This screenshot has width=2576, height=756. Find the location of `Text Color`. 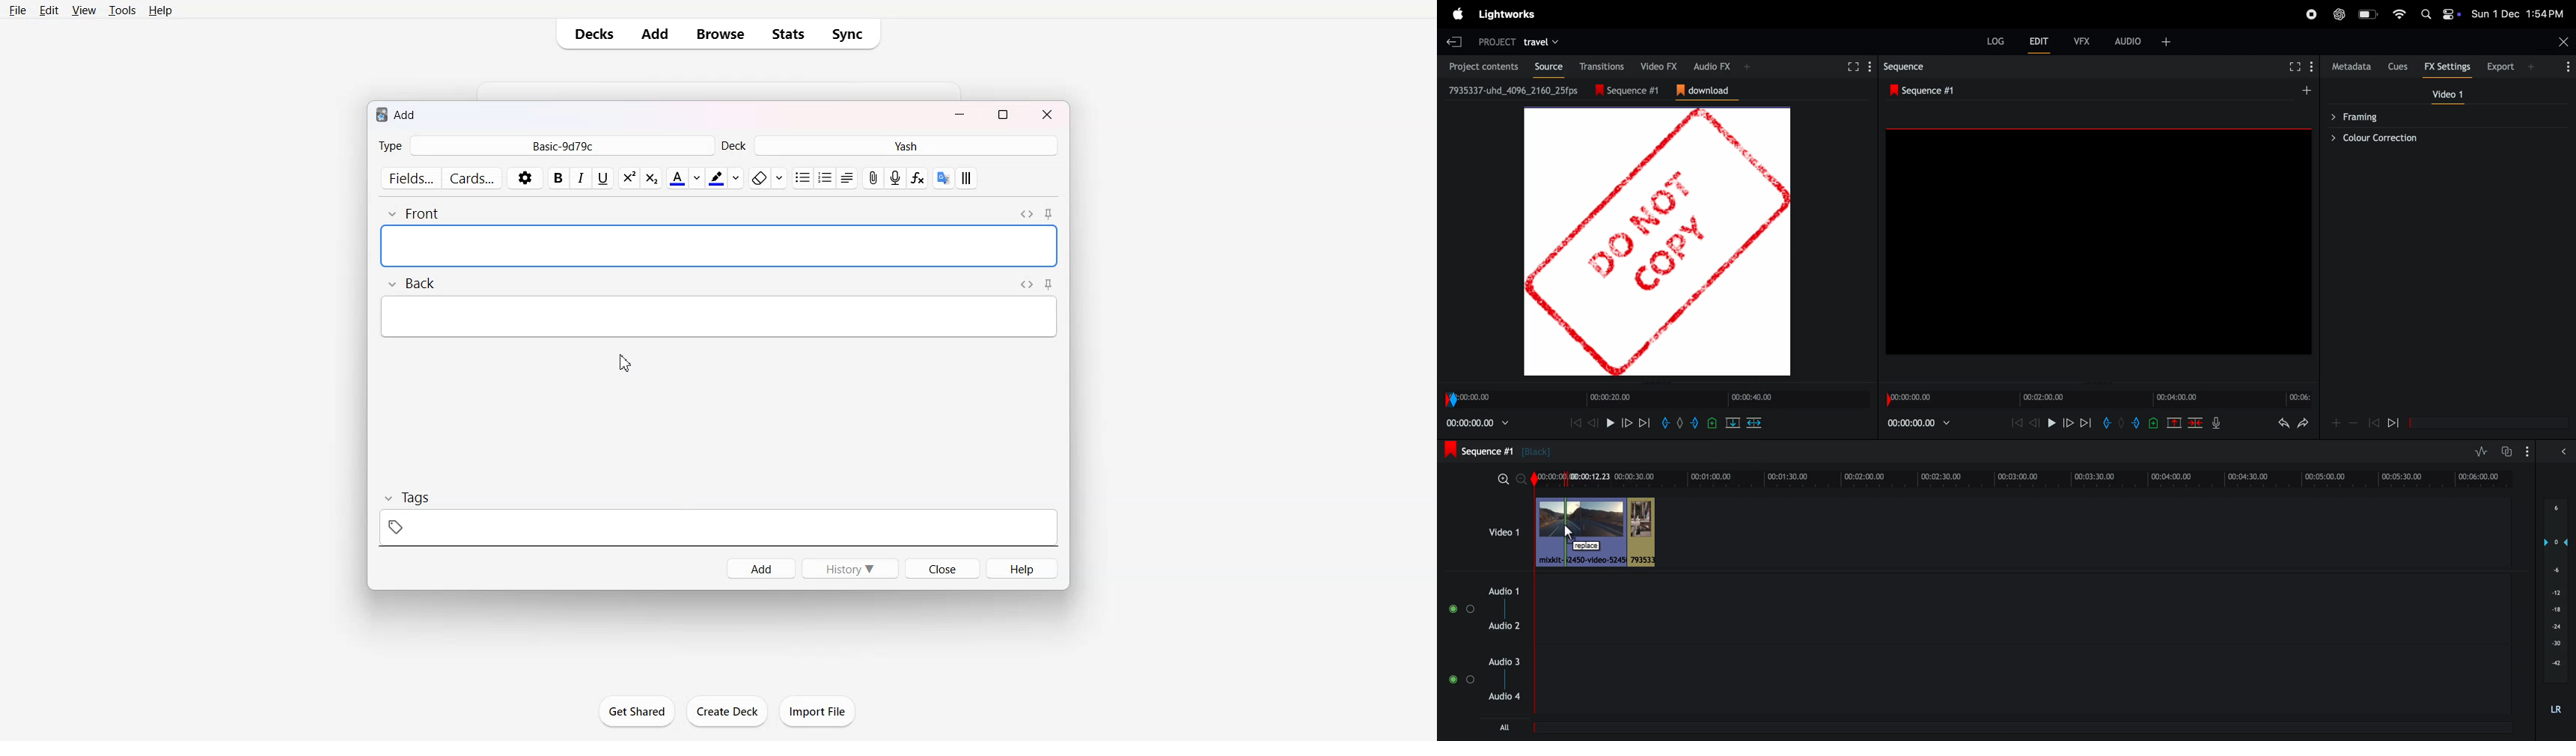

Text Color is located at coordinates (684, 178).